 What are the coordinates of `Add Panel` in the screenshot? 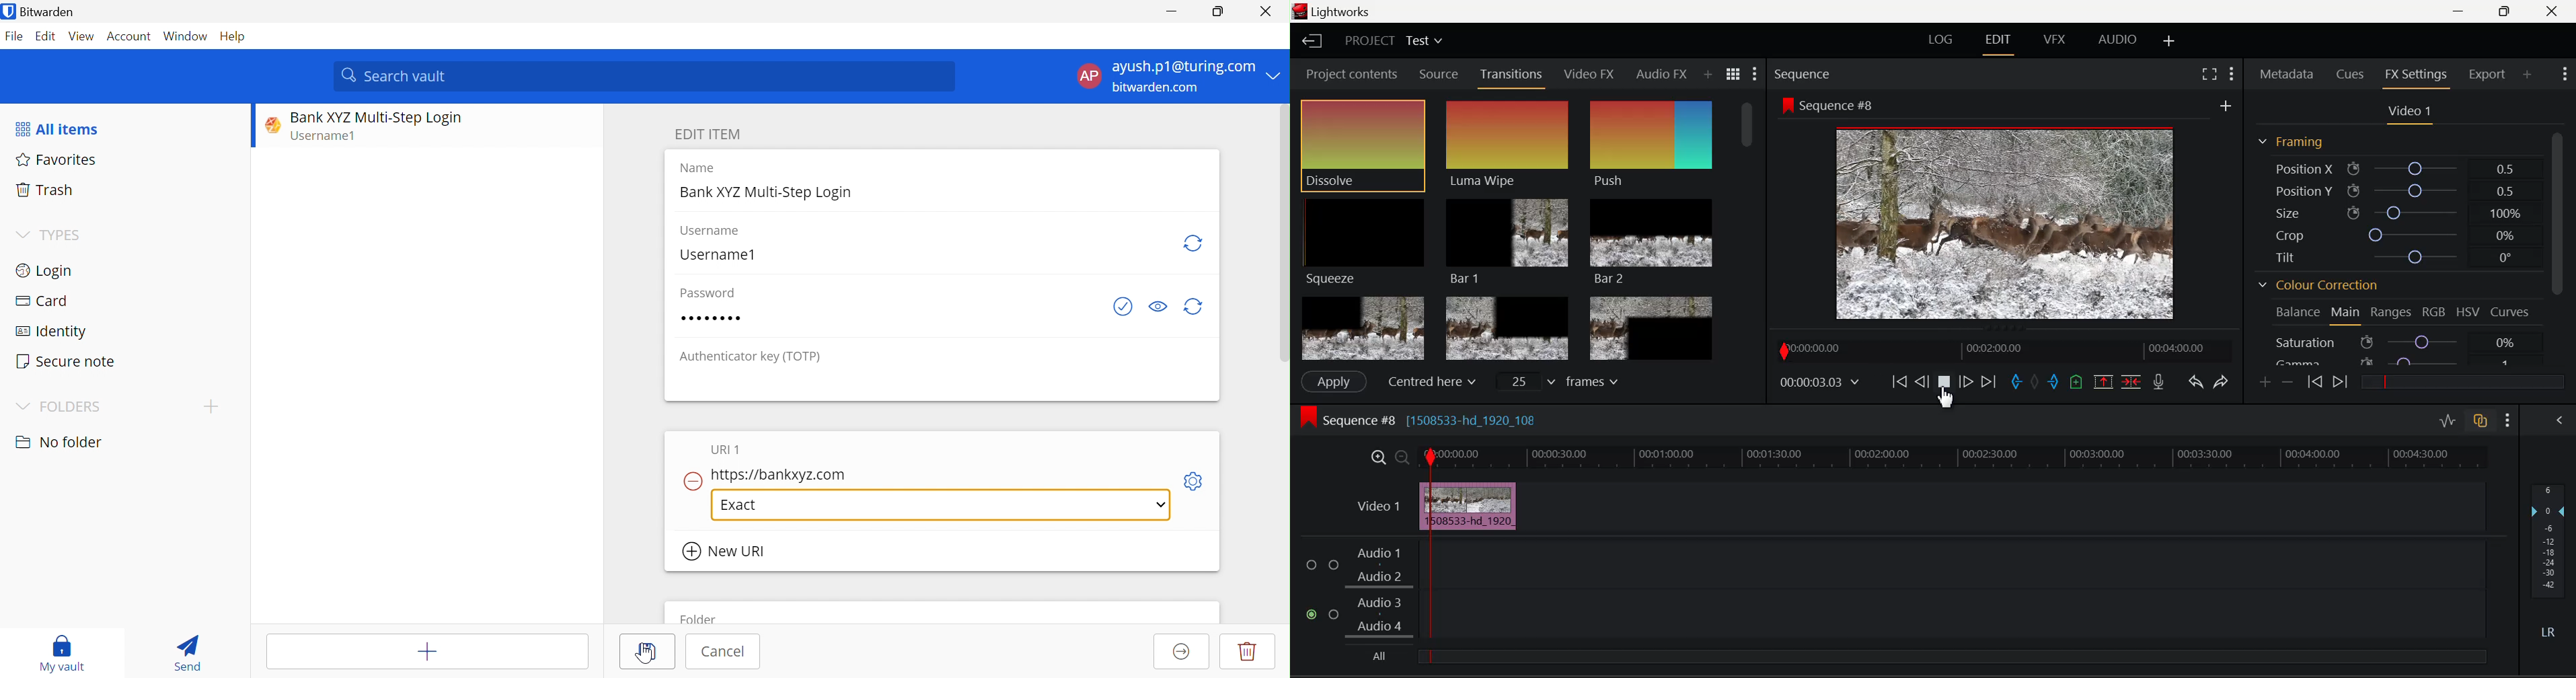 It's located at (1707, 75).